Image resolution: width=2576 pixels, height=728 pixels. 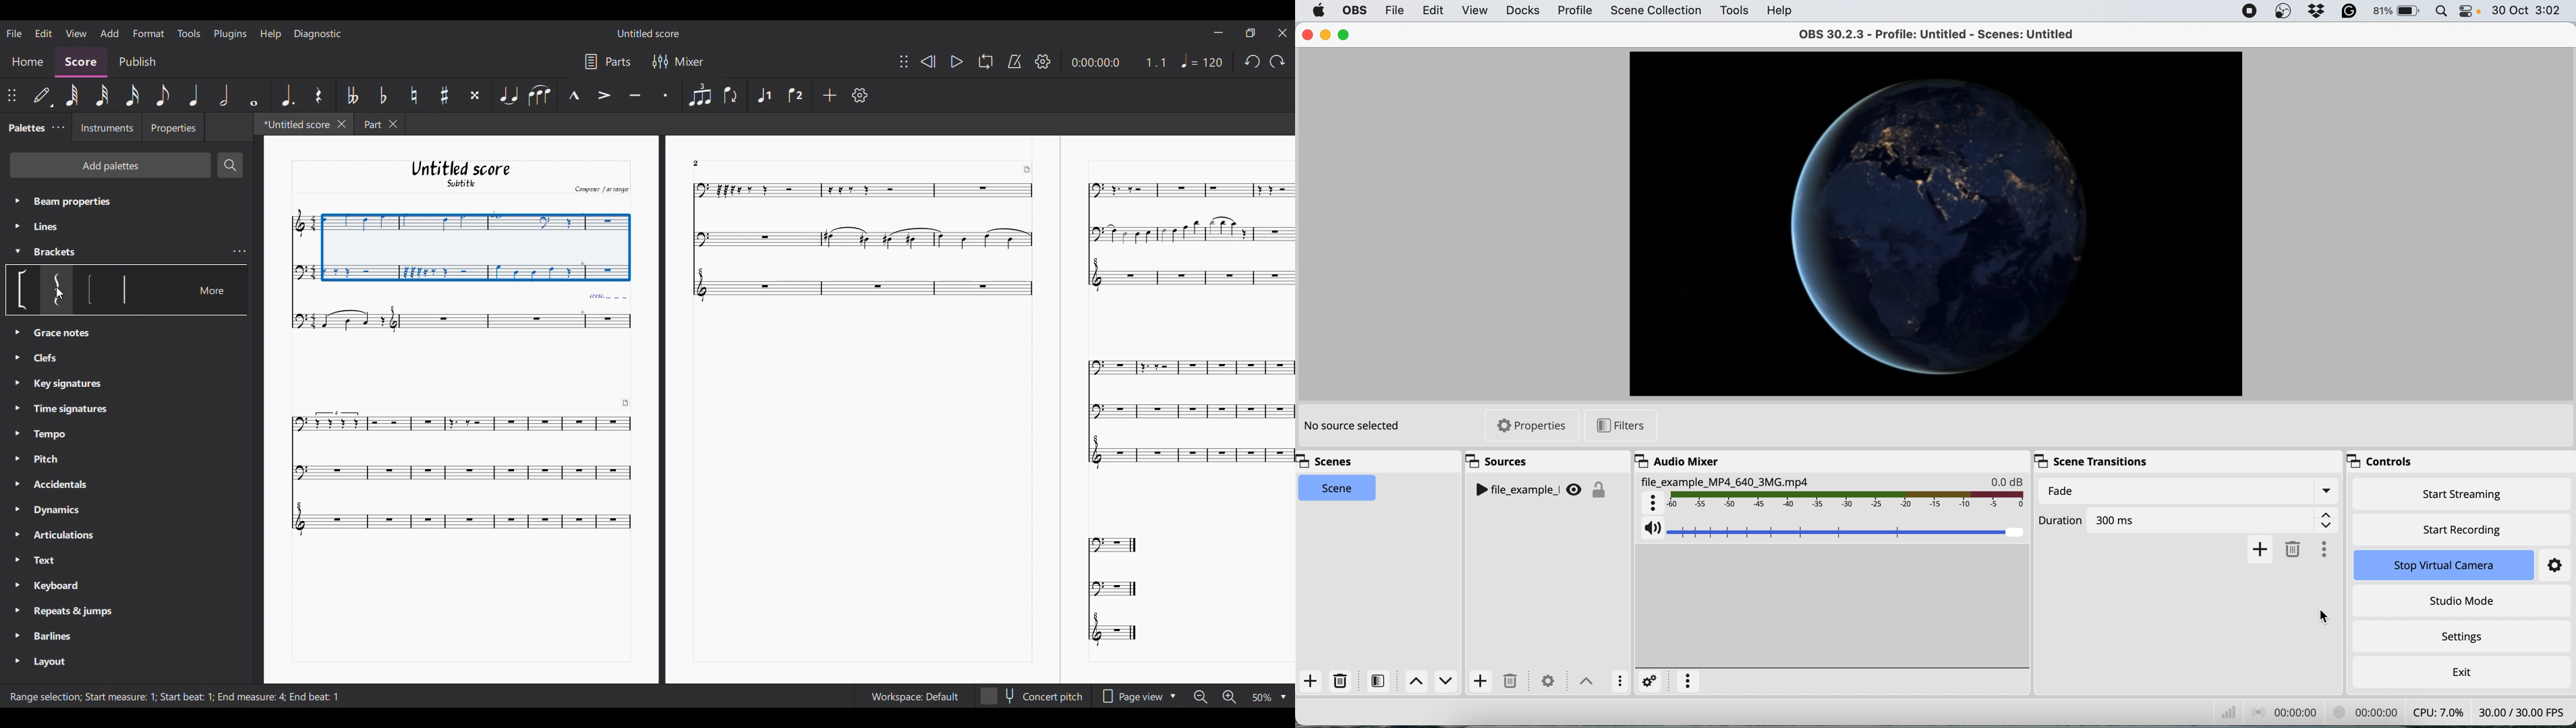 What do you see at coordinates (18, 586) in the screenshot?
I see `` at bounding box center [18, 586].